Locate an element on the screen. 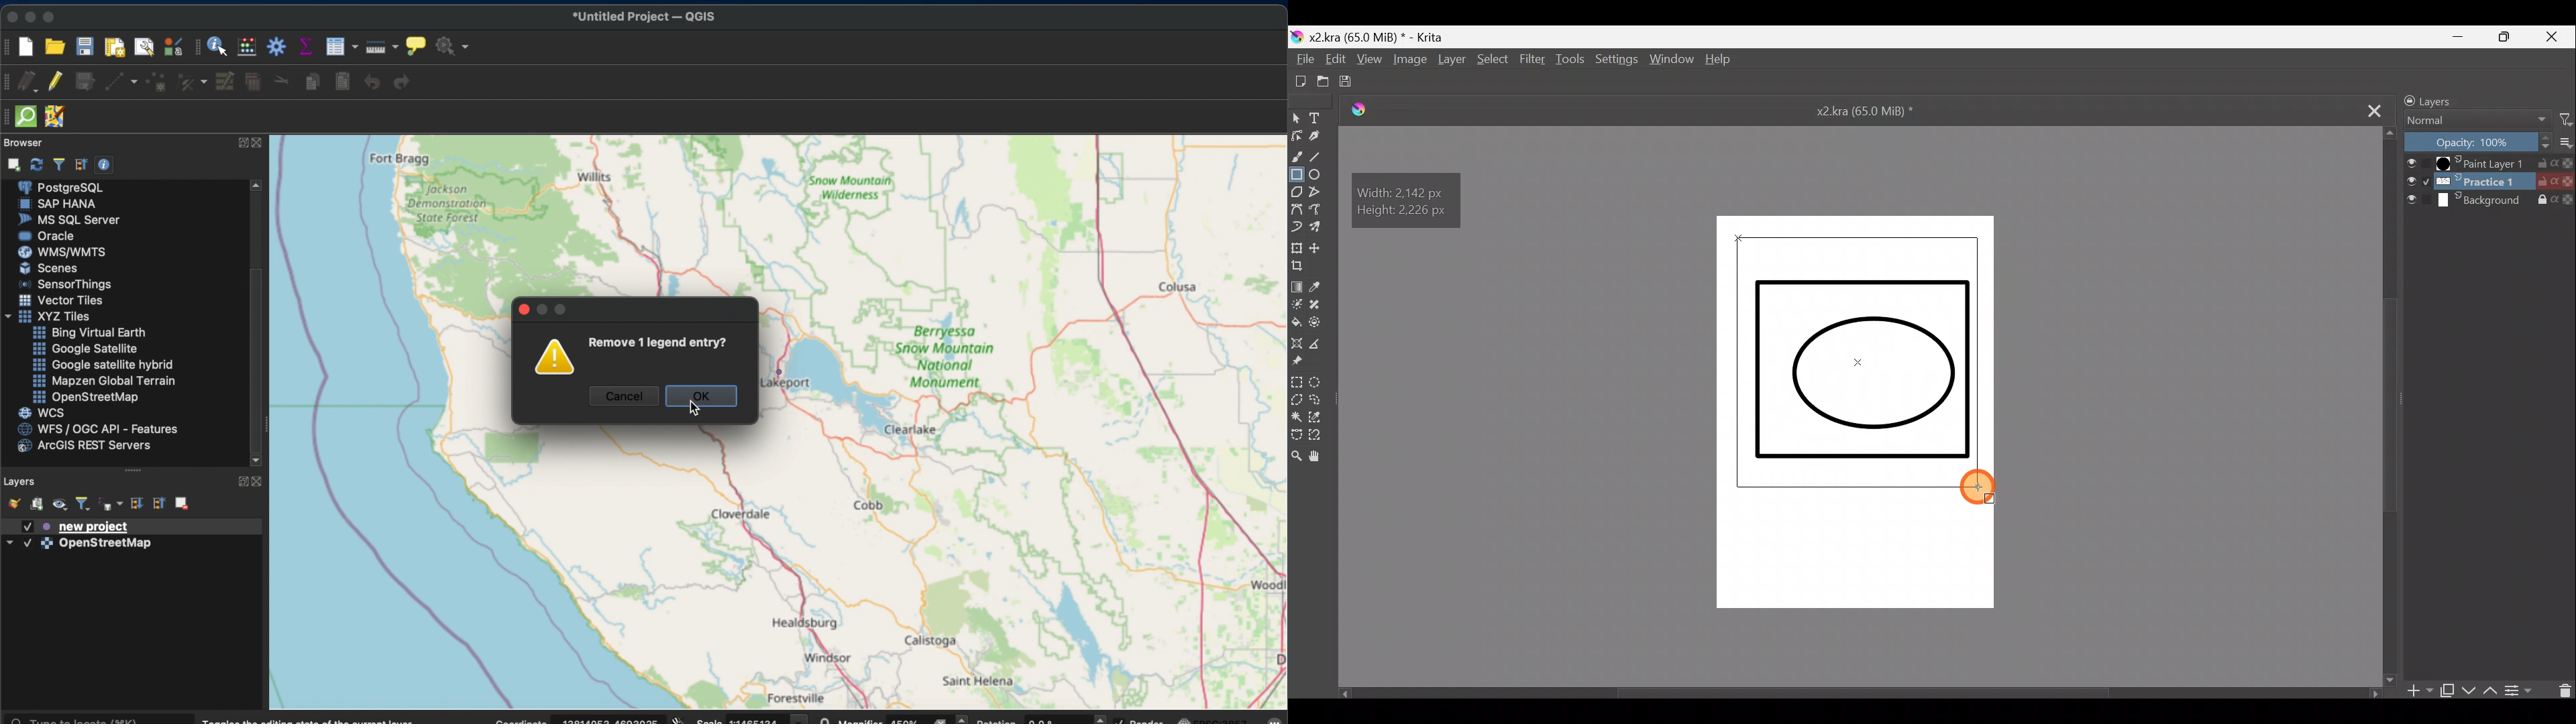 Image resolution: width=2576 pixels, height=728 pixels. style manager is located at coordinates (171, 46).